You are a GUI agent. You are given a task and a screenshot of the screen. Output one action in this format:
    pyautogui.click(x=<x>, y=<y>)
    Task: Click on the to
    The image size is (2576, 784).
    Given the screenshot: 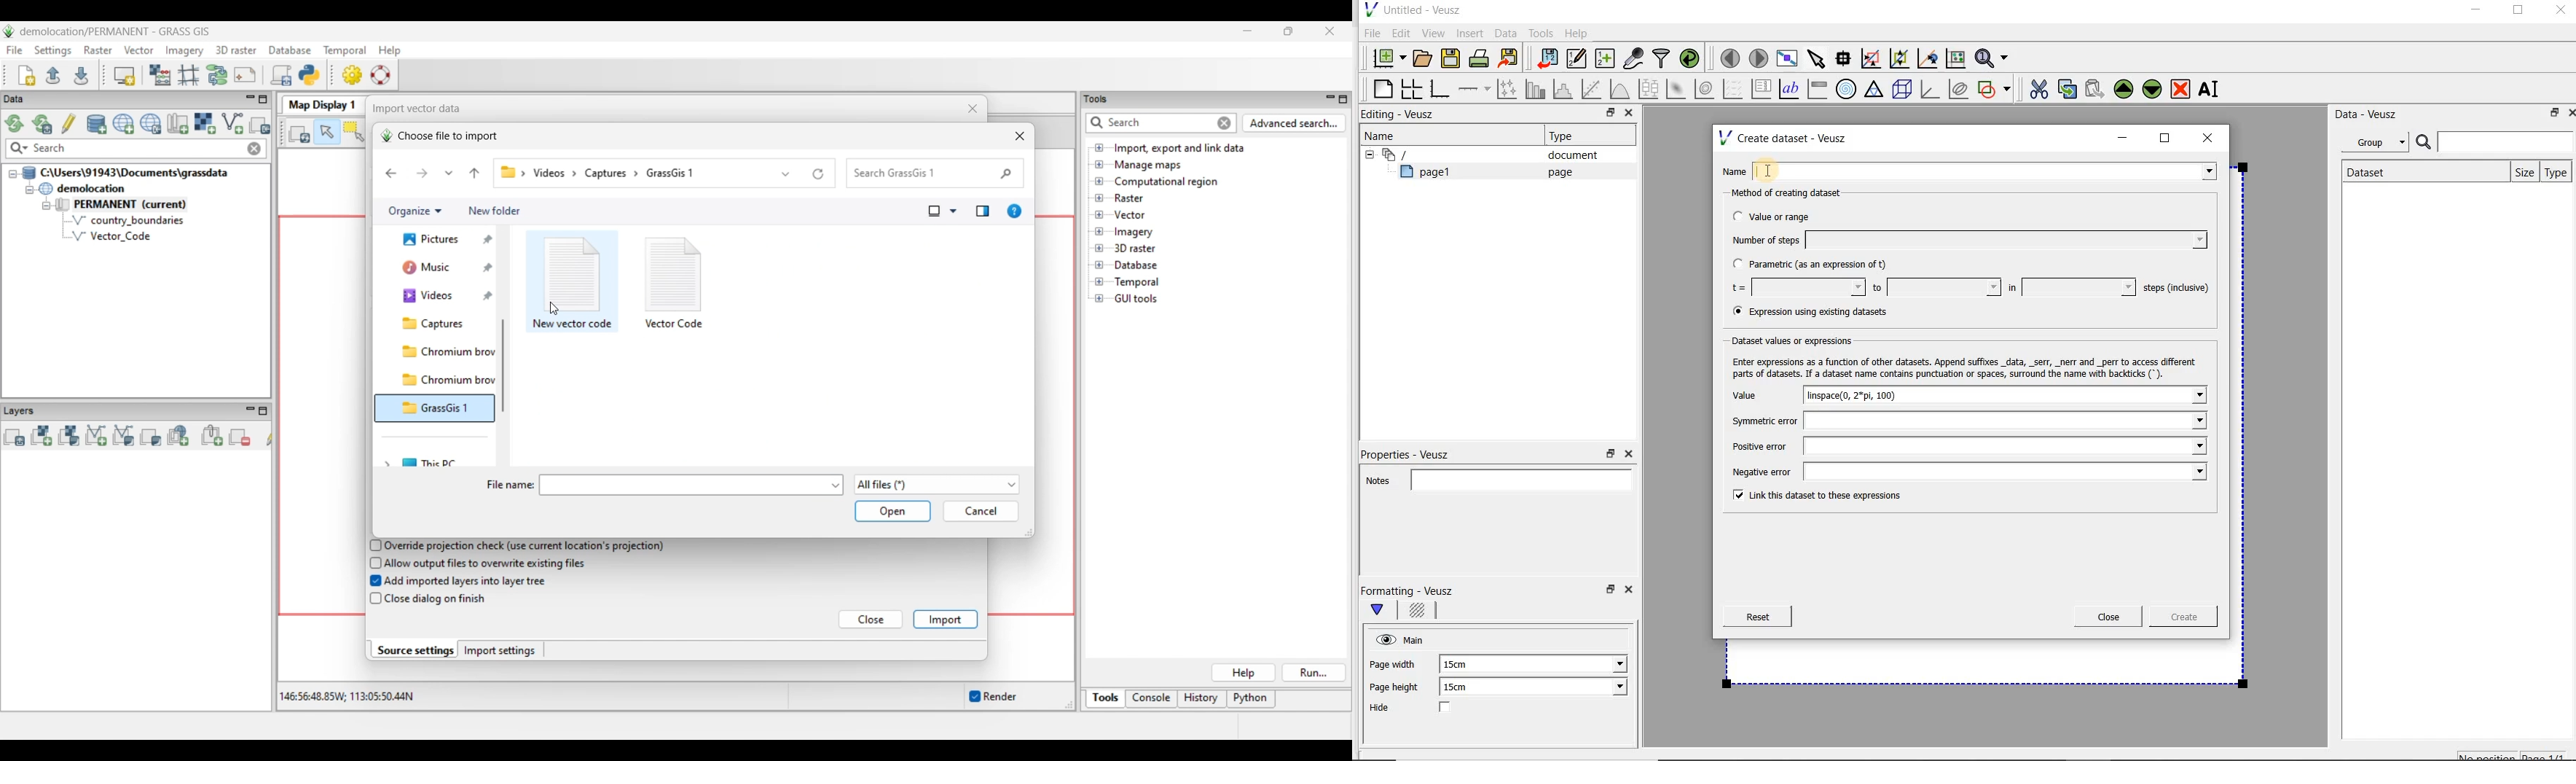 What is the action you would take?
    pyautogui.click(x=1935, y=287)
    